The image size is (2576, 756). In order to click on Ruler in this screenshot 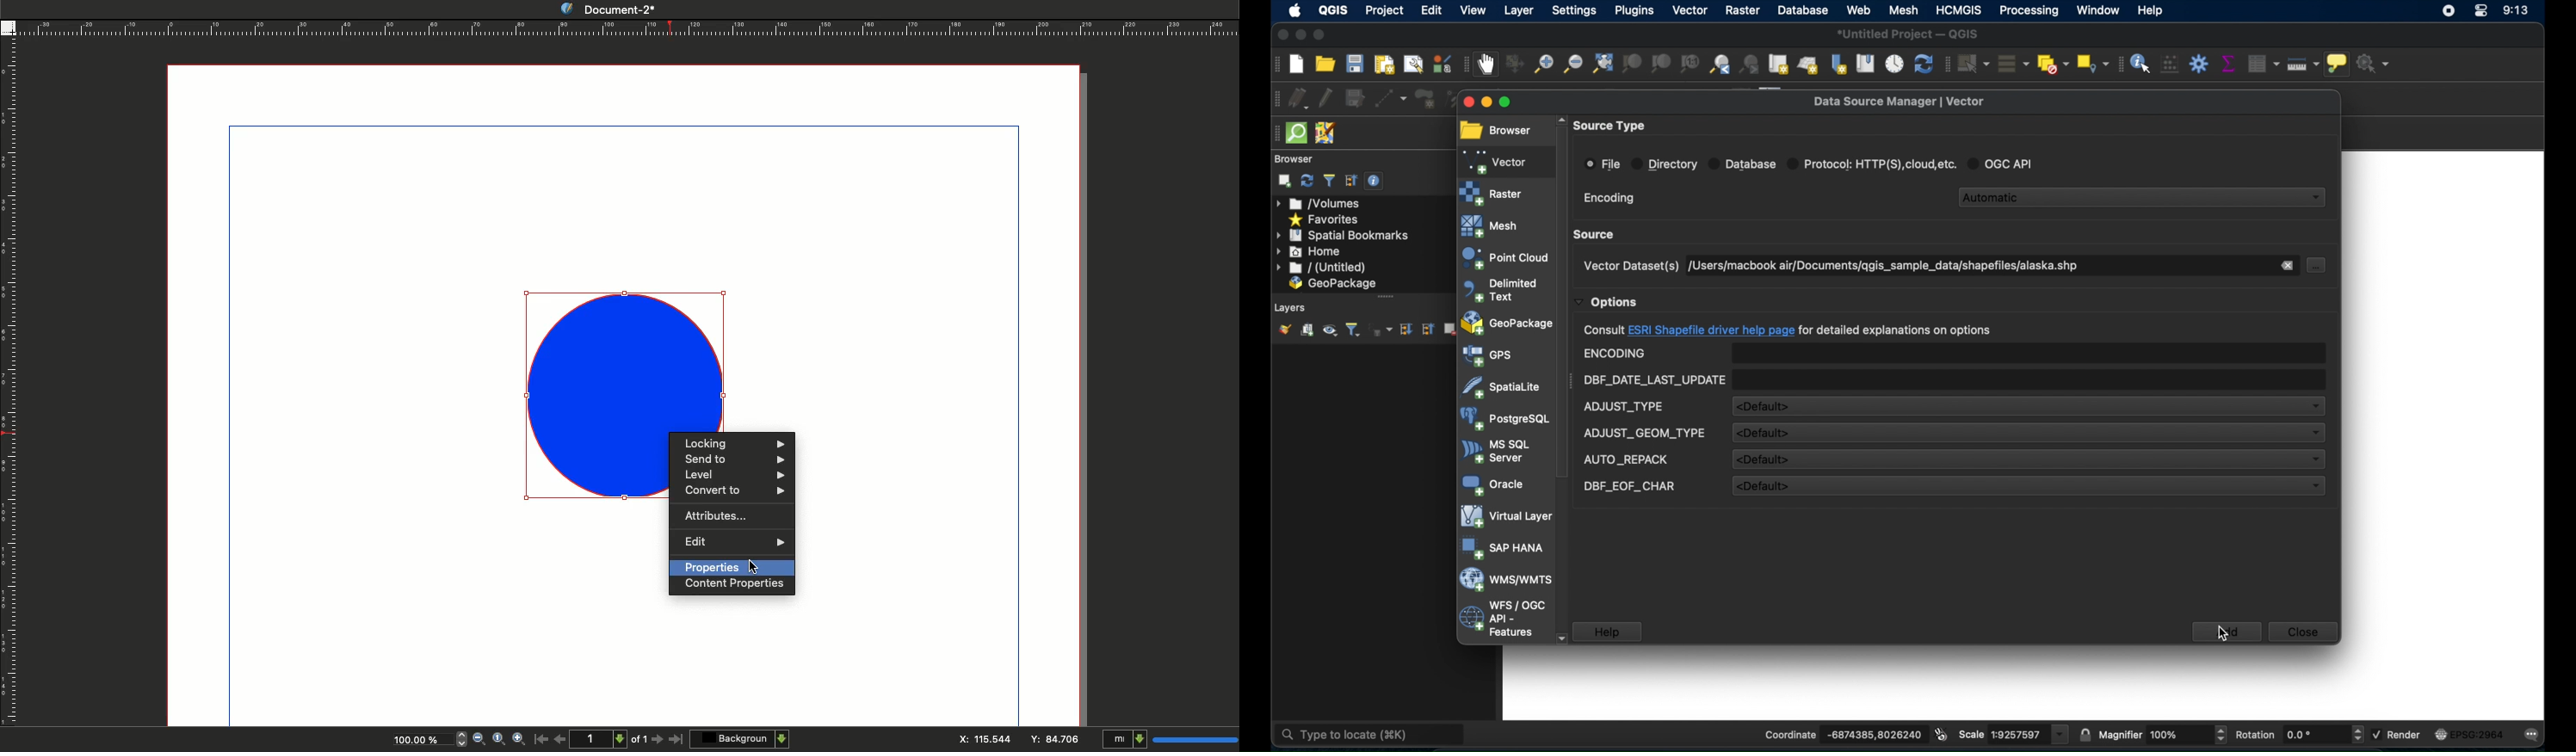, I will do `click(8, 391)`.